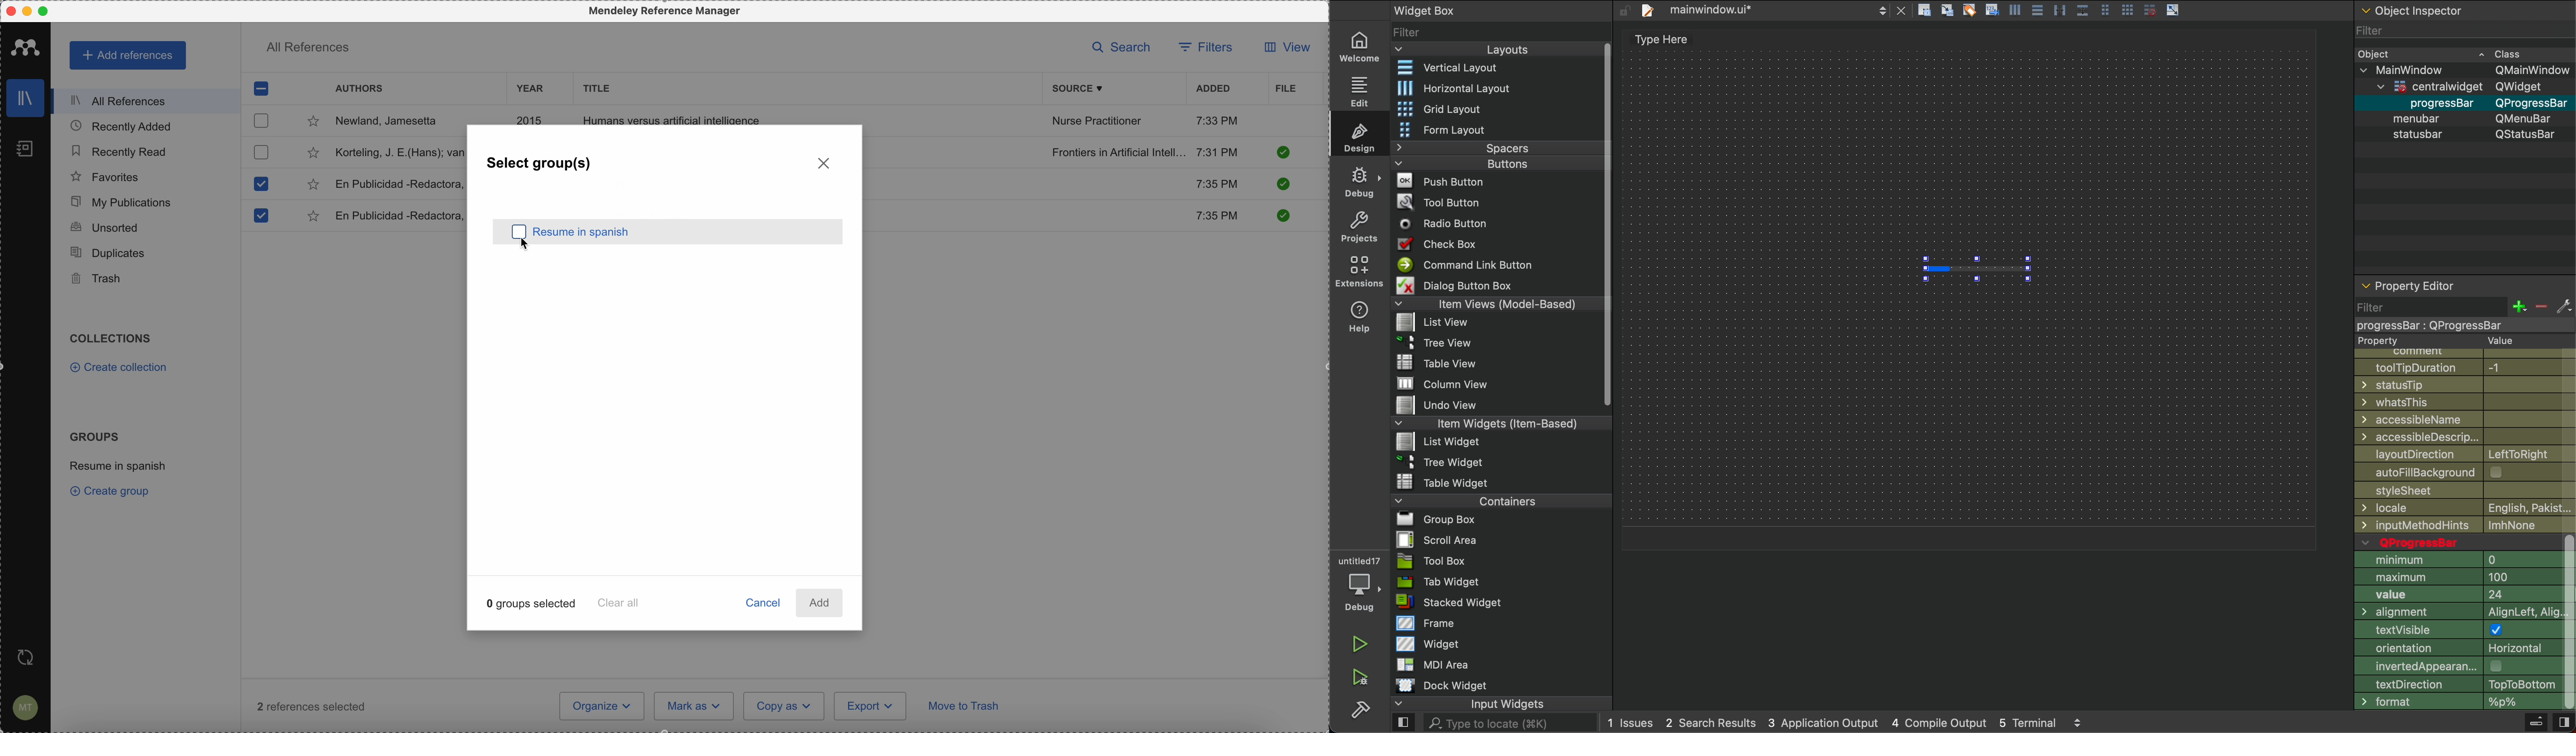  What do you see at coordinates (1358, 45) in the screenshot?
I see `welcome` at bounding box center [1358, 45].